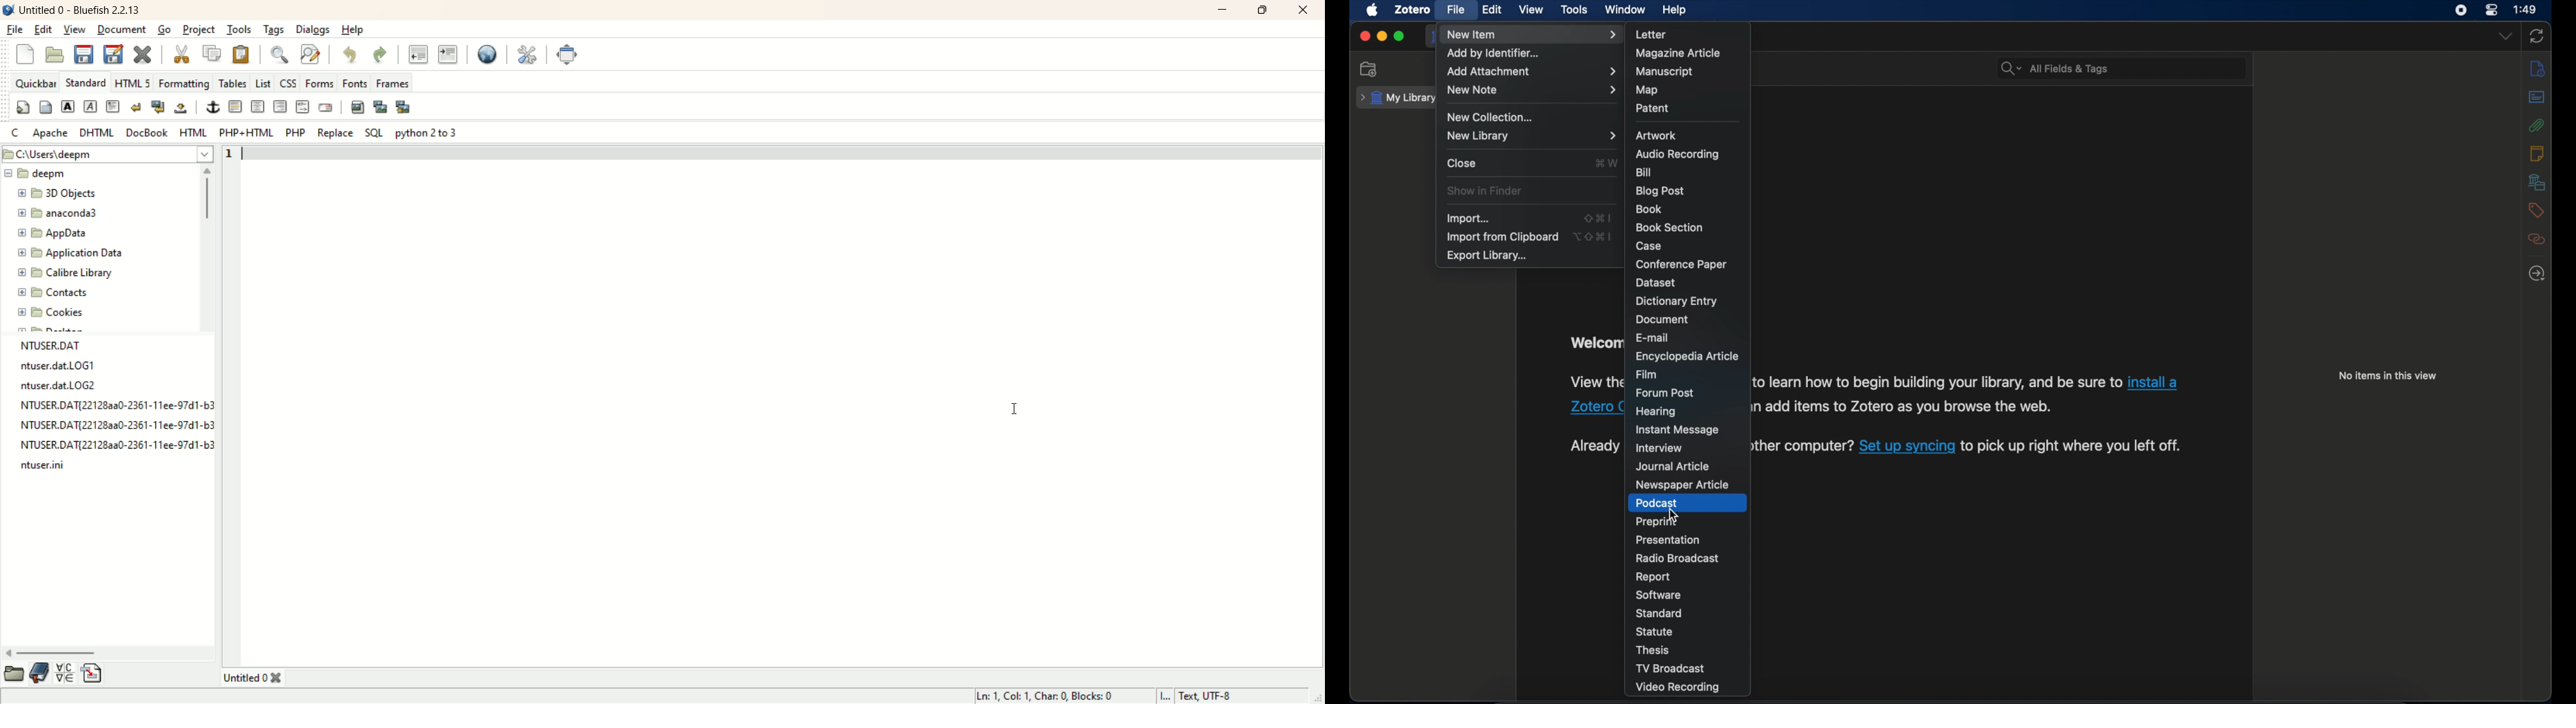 Image resolution: width=2576 pixels, height=728 pixels. What do you see at coordinates (12, 672) in the screenshot?
I see `open` at bounding box center [12, 672].